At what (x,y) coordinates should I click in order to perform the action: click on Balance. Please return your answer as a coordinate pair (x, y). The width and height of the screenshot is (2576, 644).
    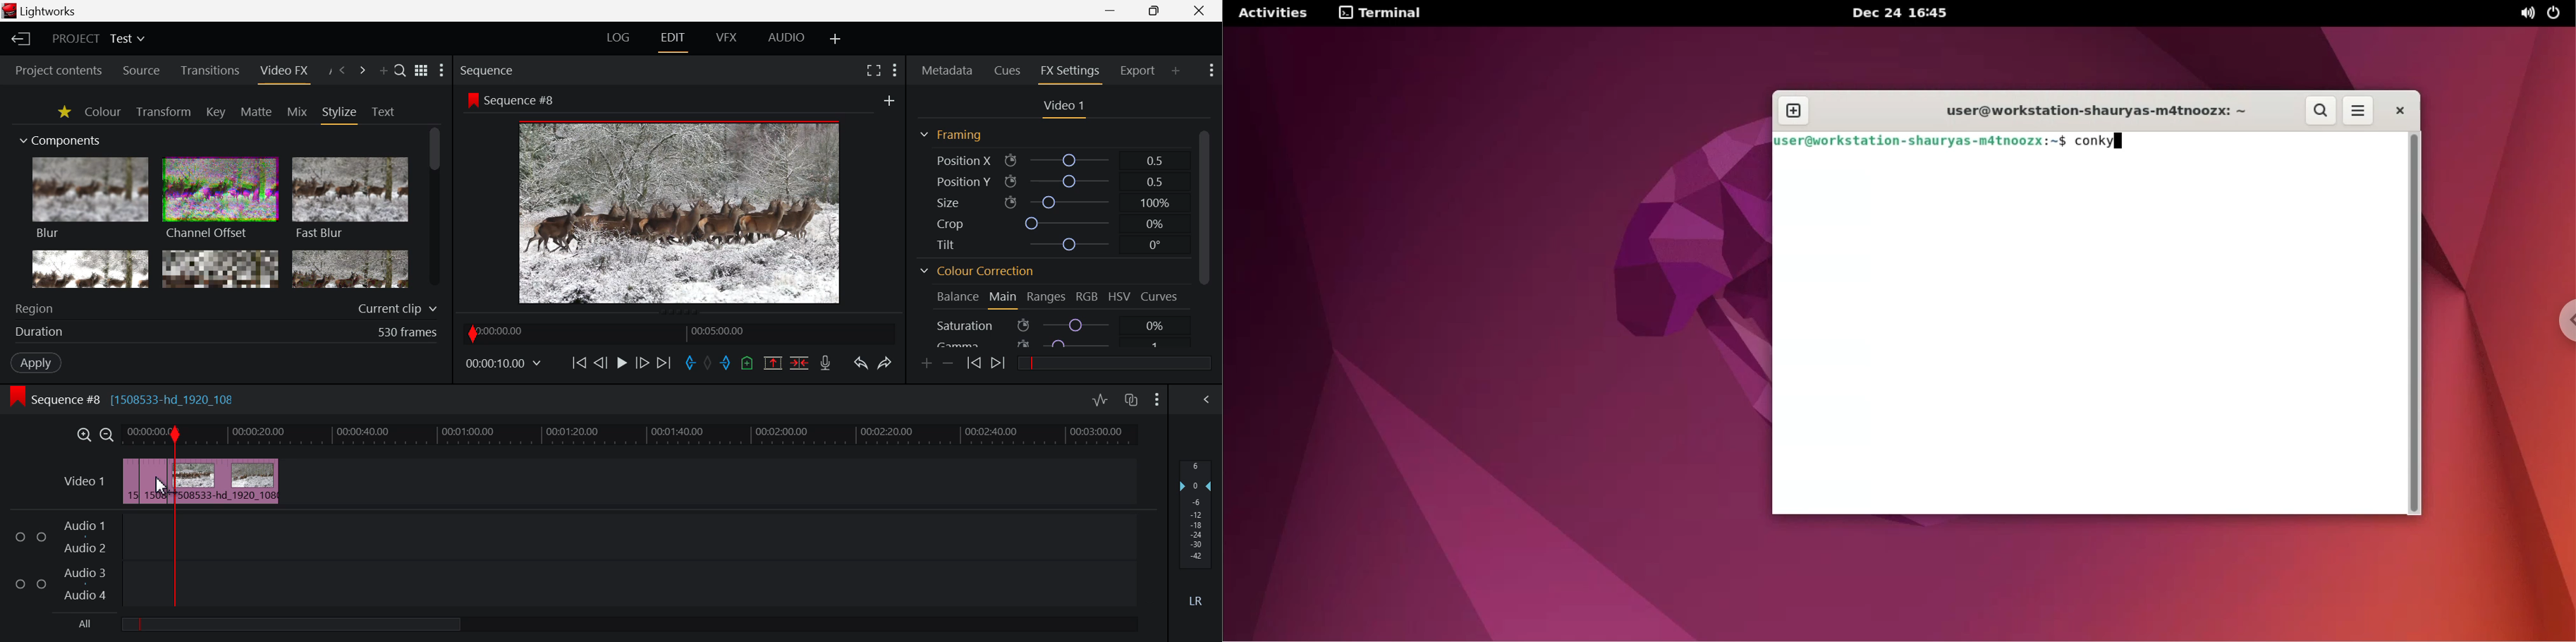
    Looking at the image, I should click on (956, 298).